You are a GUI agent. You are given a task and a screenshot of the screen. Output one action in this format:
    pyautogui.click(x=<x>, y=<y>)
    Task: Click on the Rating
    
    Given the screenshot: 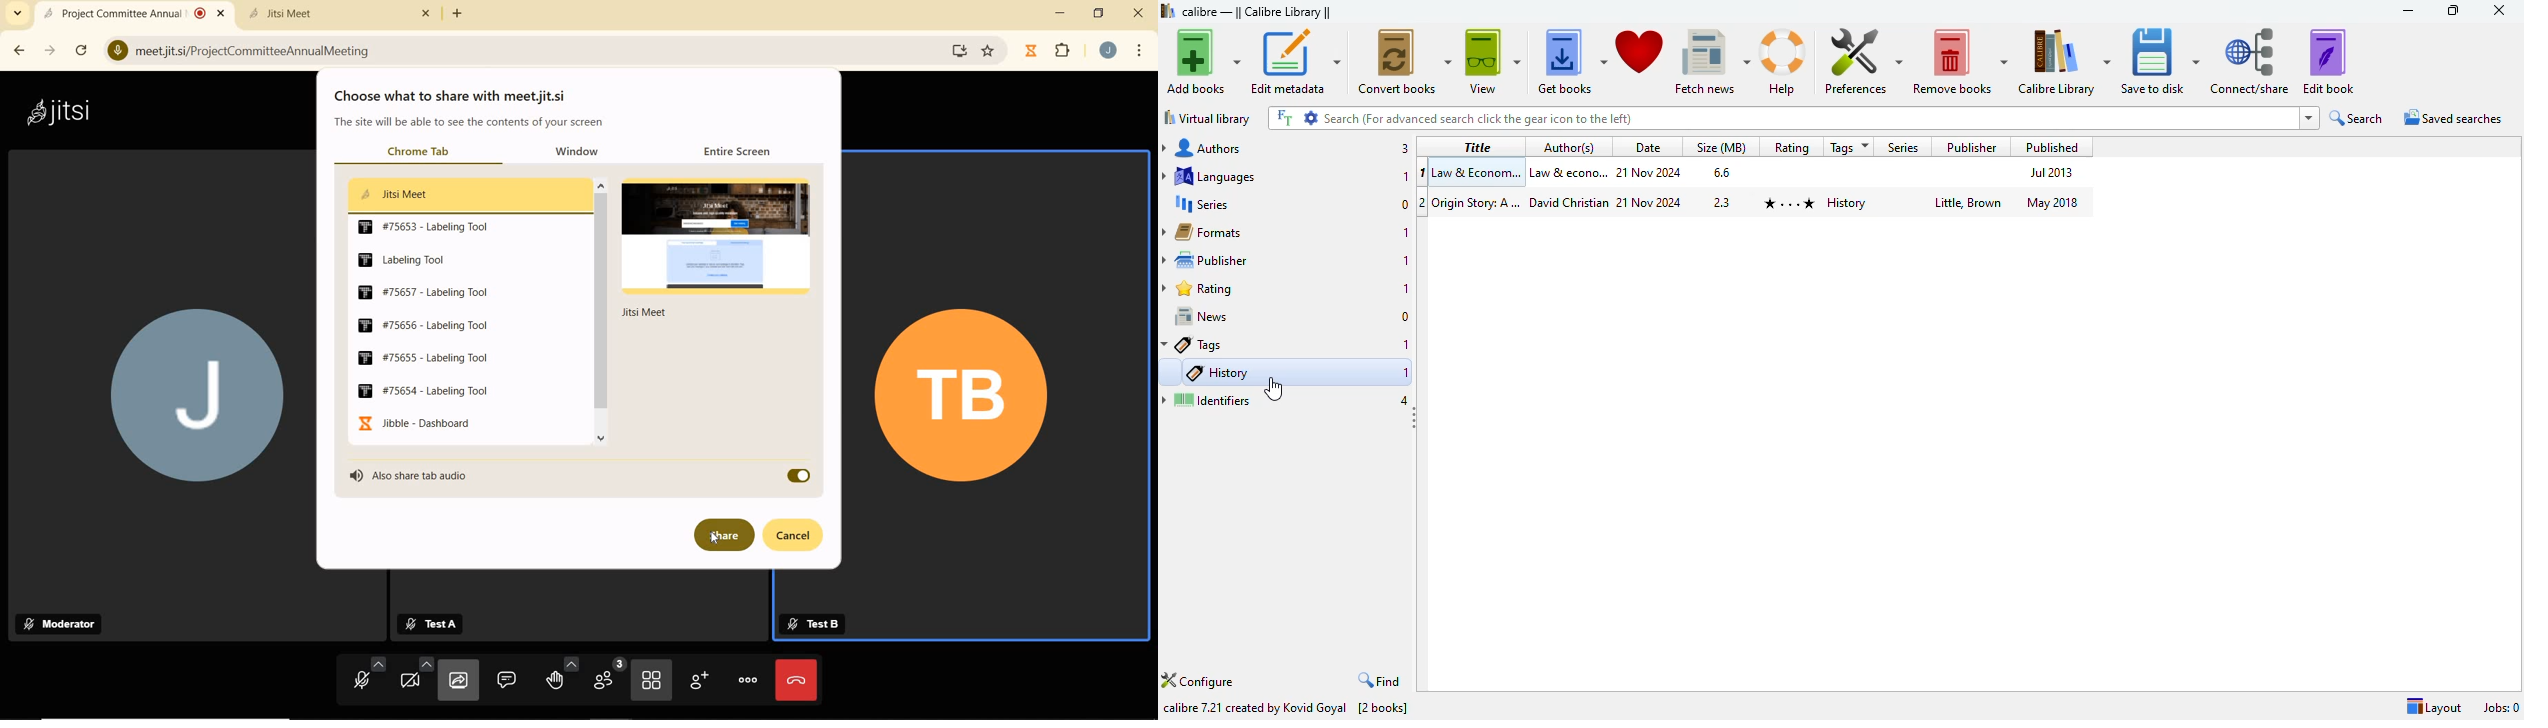 What is the action you would take?
    pyautogui.click(x=1791, y=147)
    